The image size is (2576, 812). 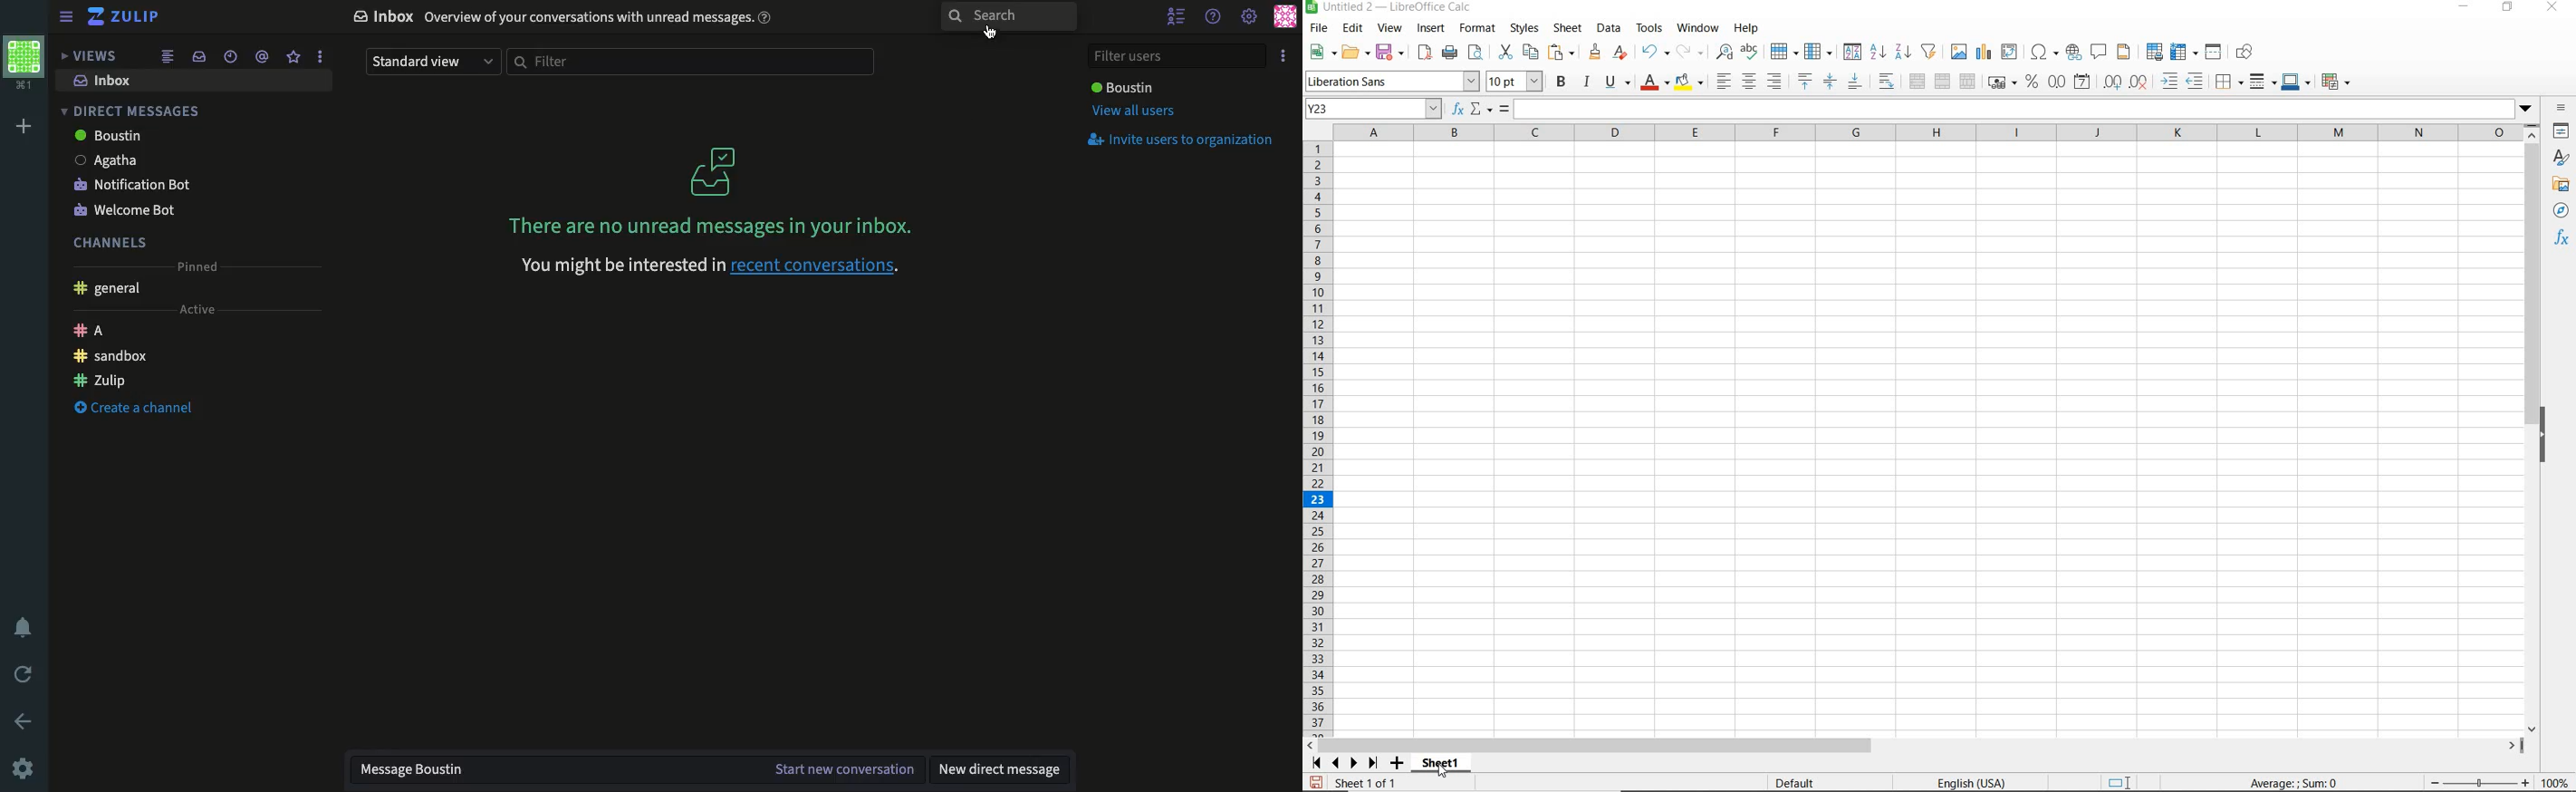 I want to click on Search, so click(x=1008, y=17).